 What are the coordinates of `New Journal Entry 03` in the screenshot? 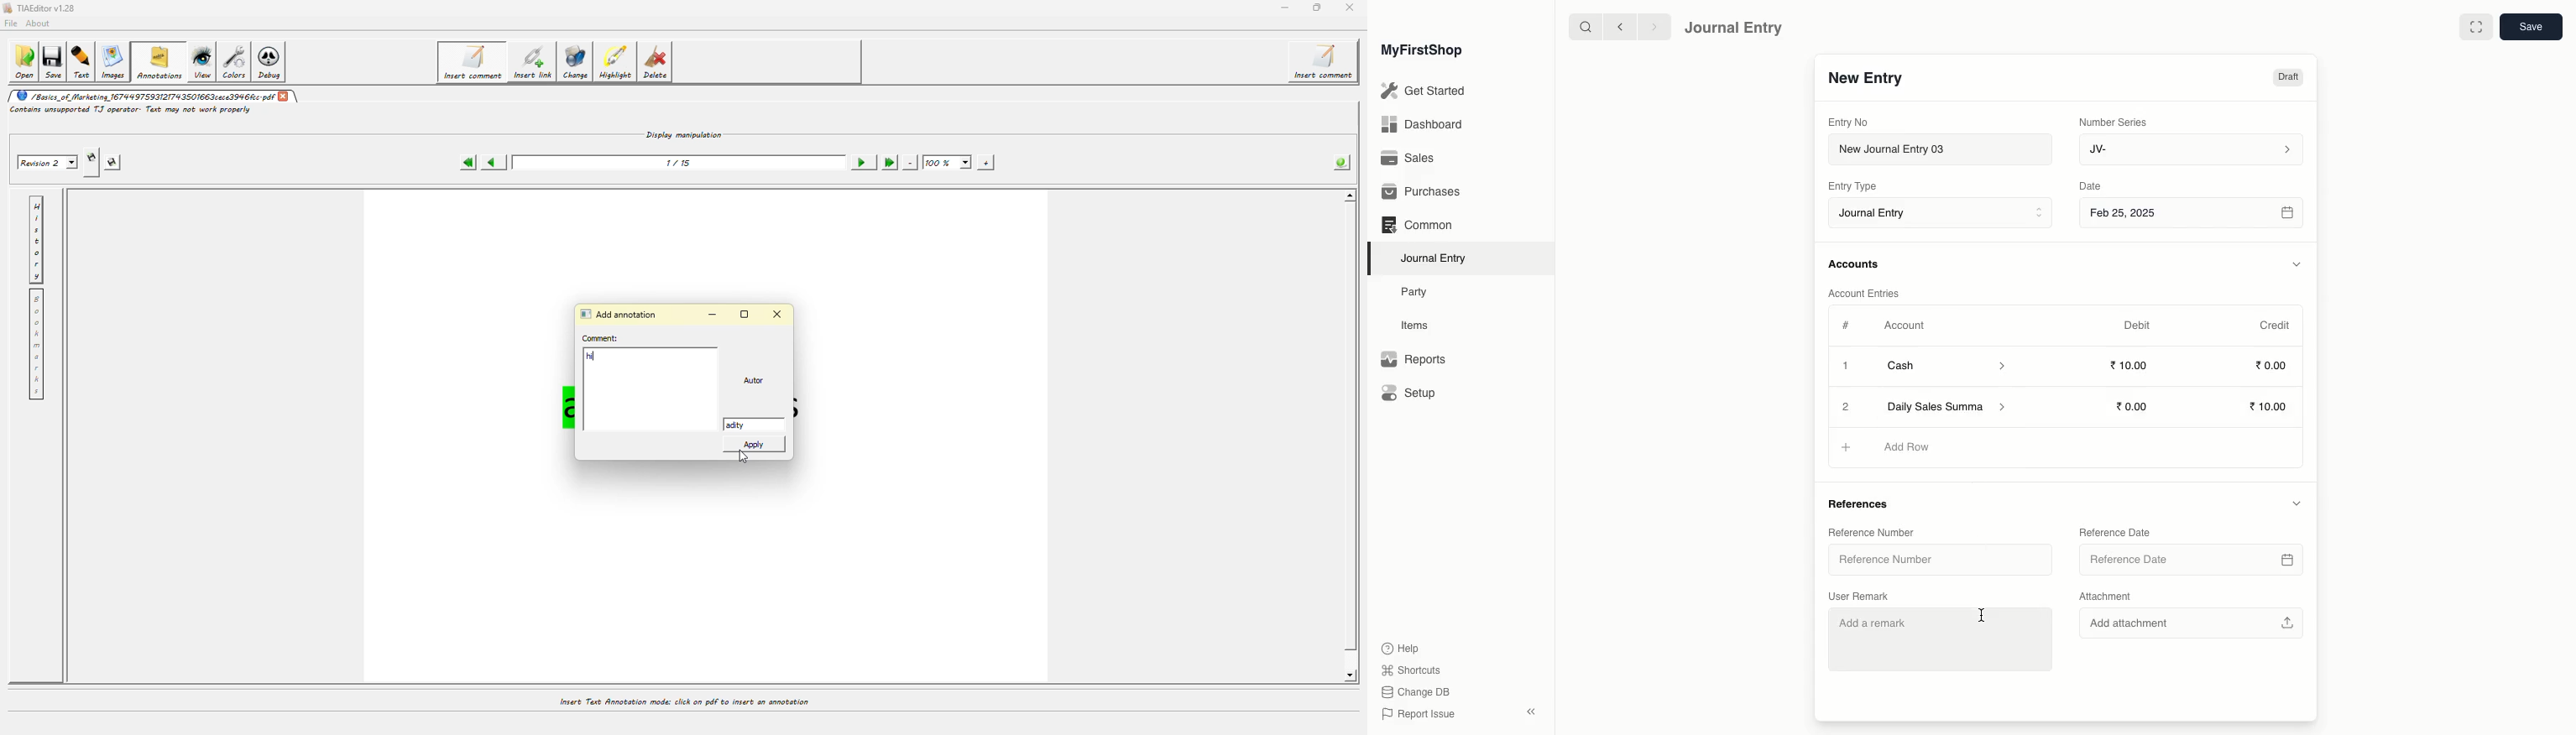 It's located at (1945, 150).